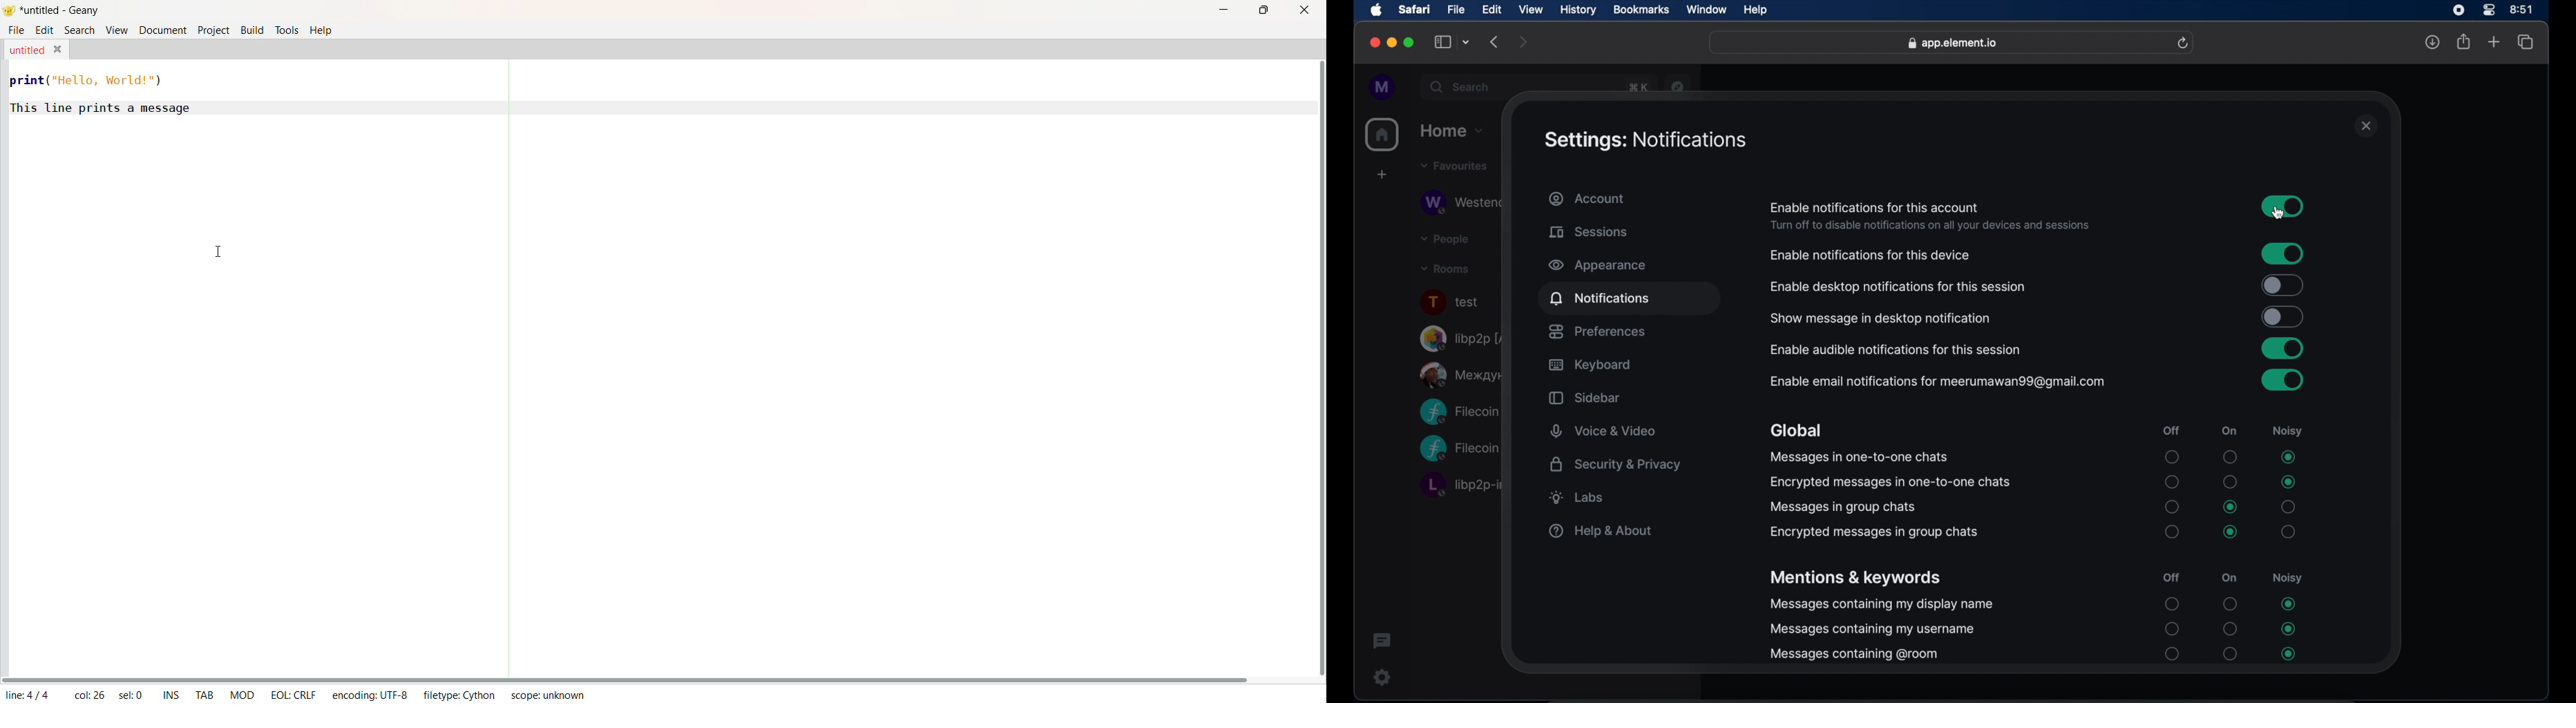  What do you see at coordinates (1384, 174) in the screenshot?
I see `create space` at bounding box center [1384, 174].